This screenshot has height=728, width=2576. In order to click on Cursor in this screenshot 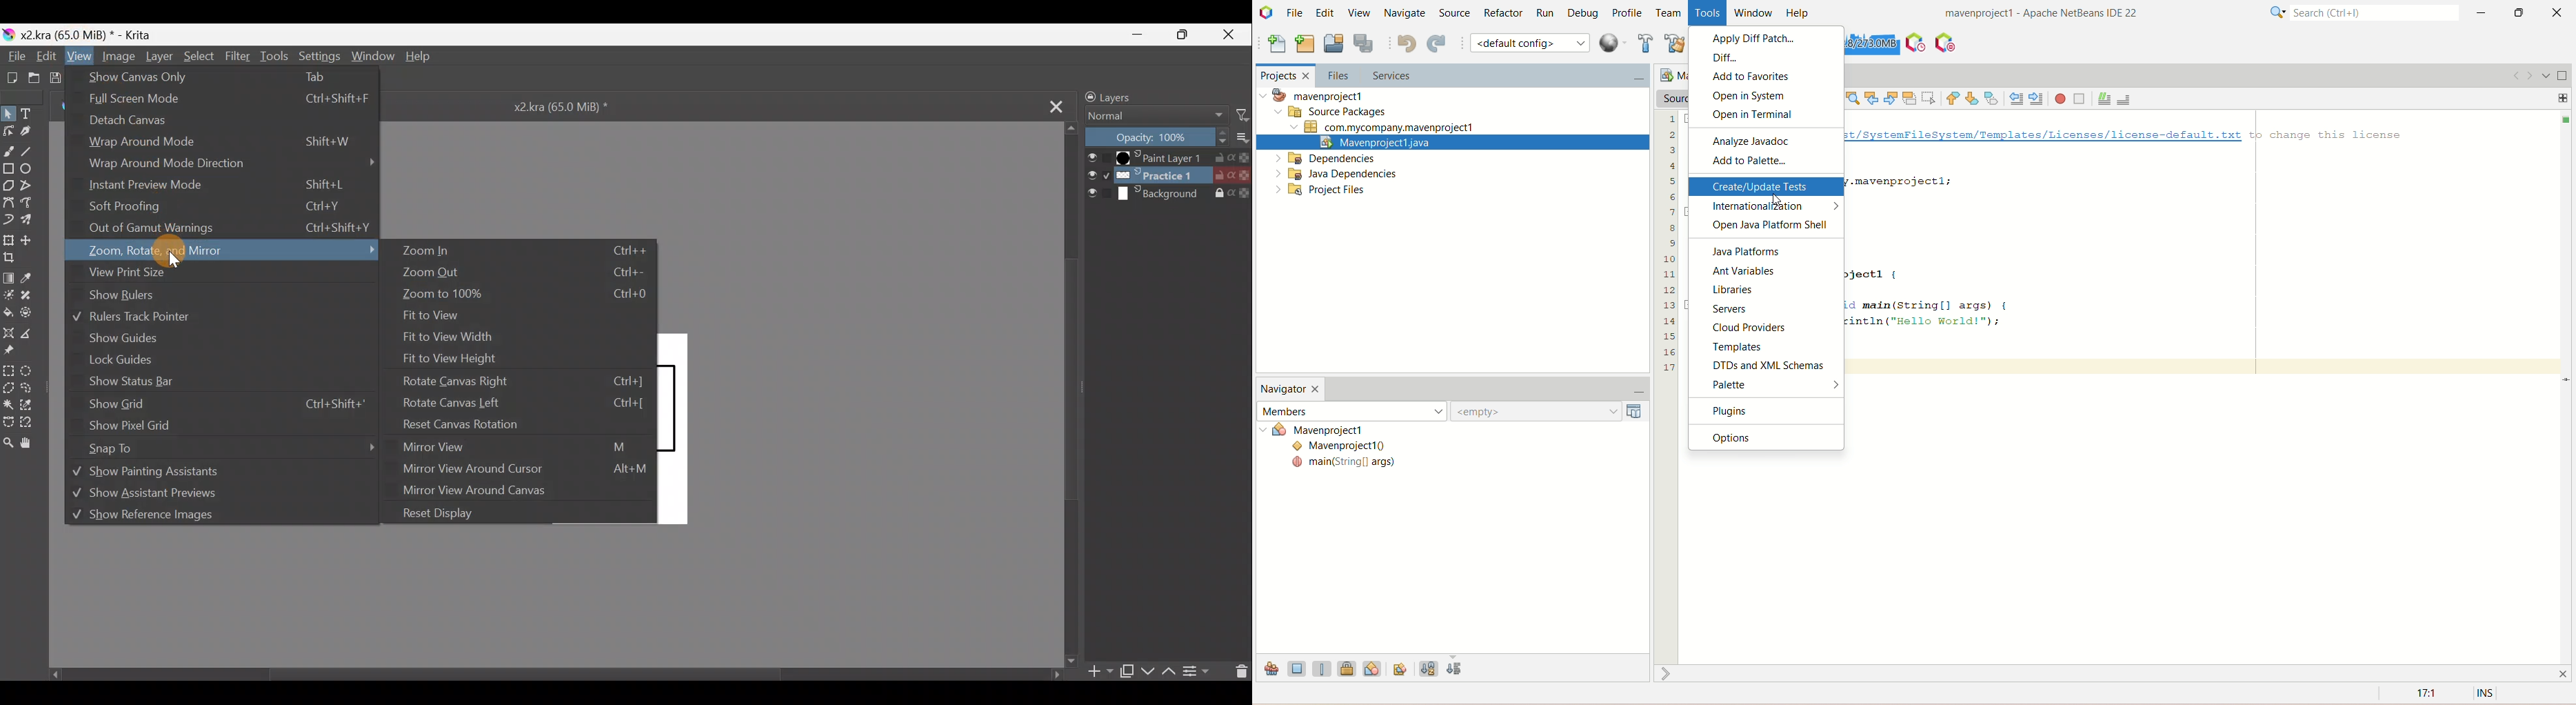, I will do `click(174, 252)`.